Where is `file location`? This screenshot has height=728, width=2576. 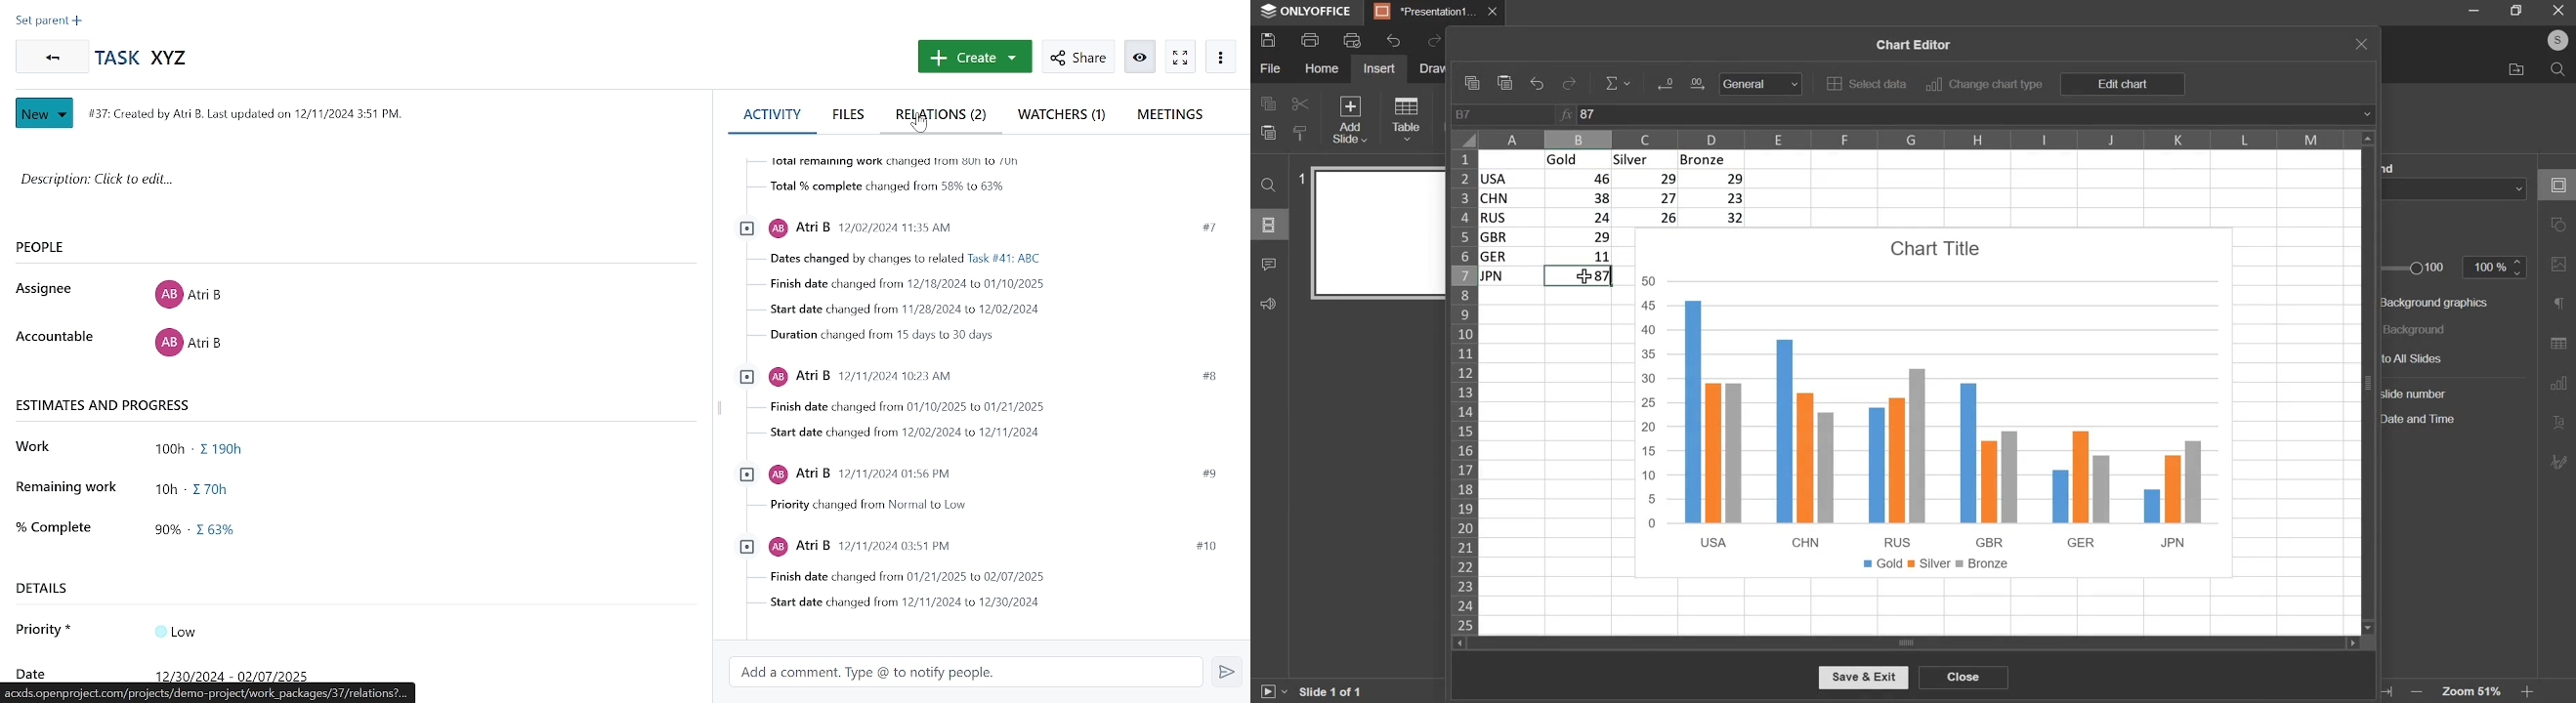 file location is located at coordinates (2517, 69).